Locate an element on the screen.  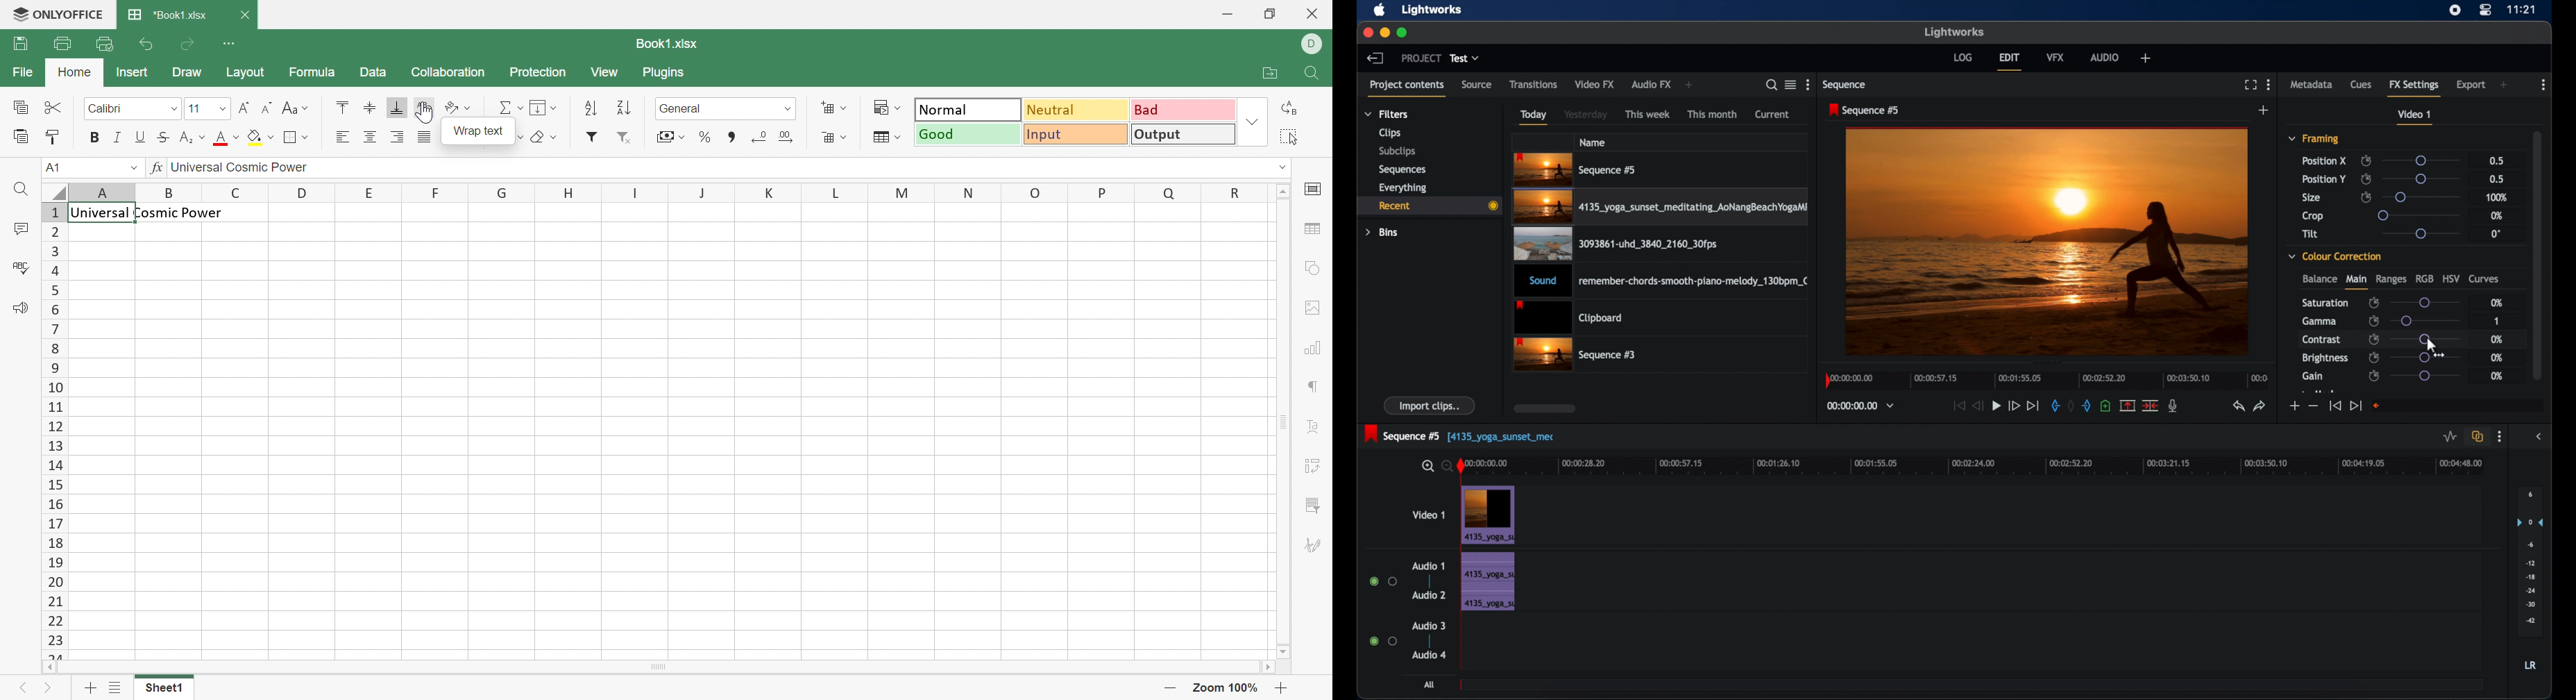
lightworks is located at coordinates (1432, 9).